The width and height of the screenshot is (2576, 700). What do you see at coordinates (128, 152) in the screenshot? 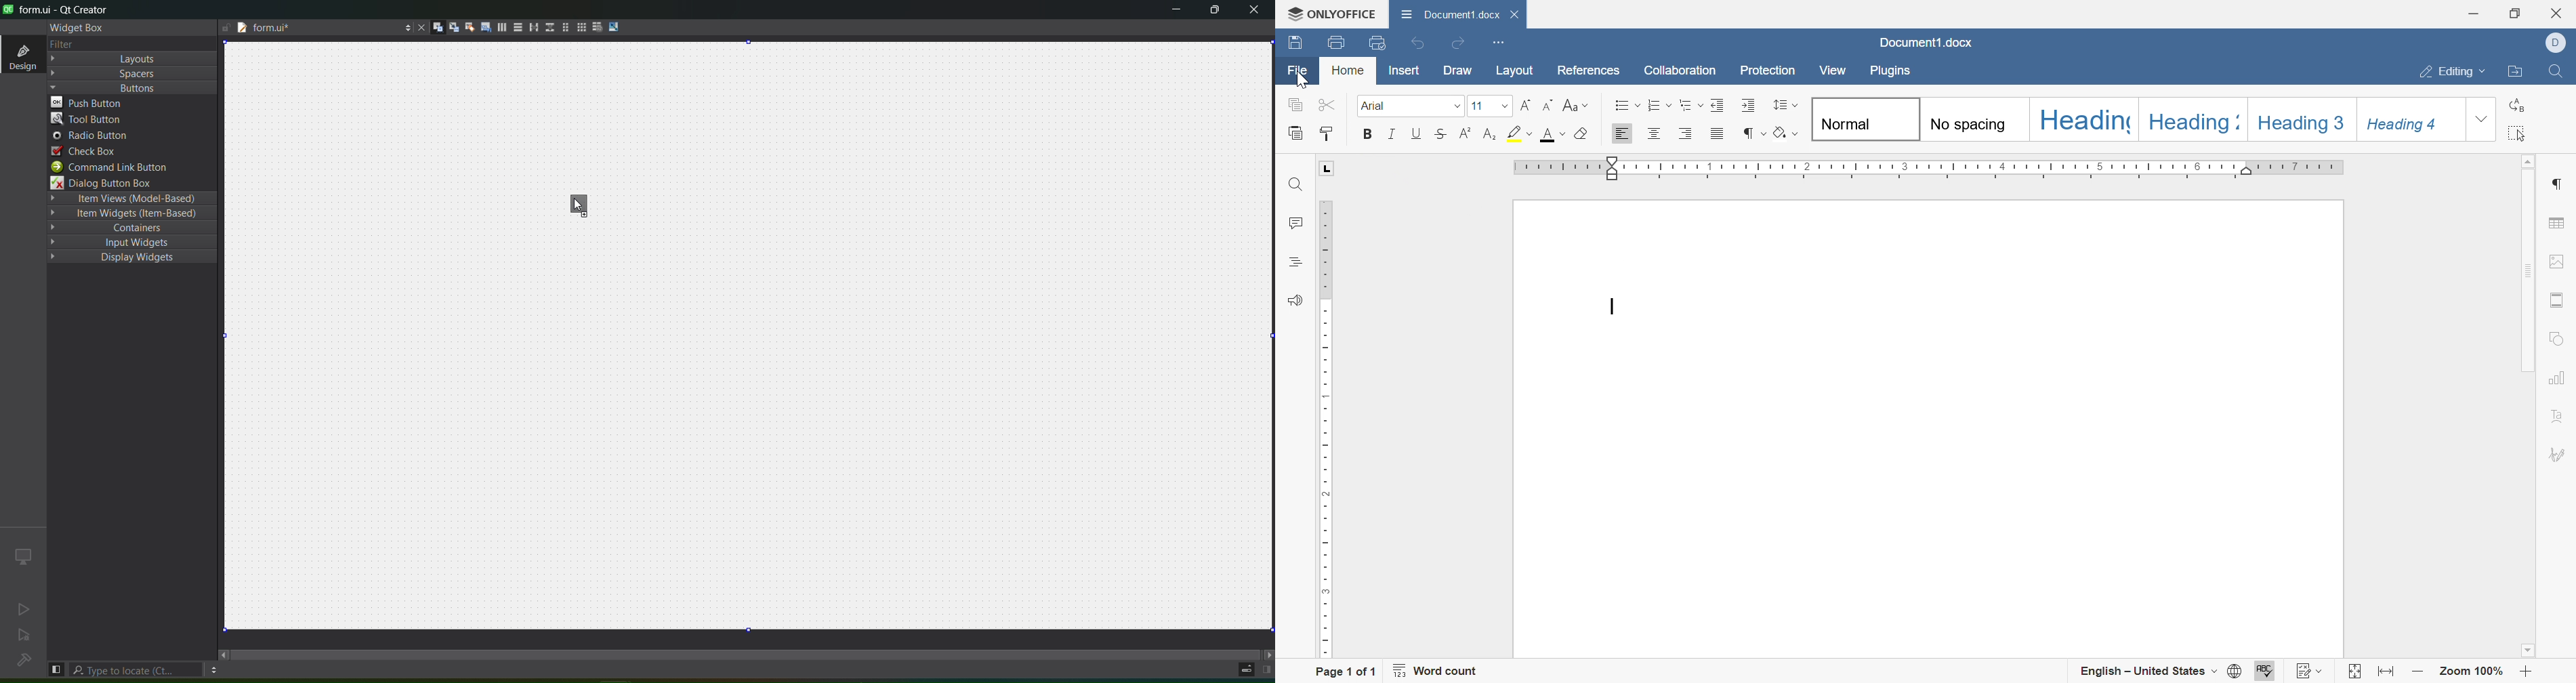
I see `check box` at bounding box center [128, 152].